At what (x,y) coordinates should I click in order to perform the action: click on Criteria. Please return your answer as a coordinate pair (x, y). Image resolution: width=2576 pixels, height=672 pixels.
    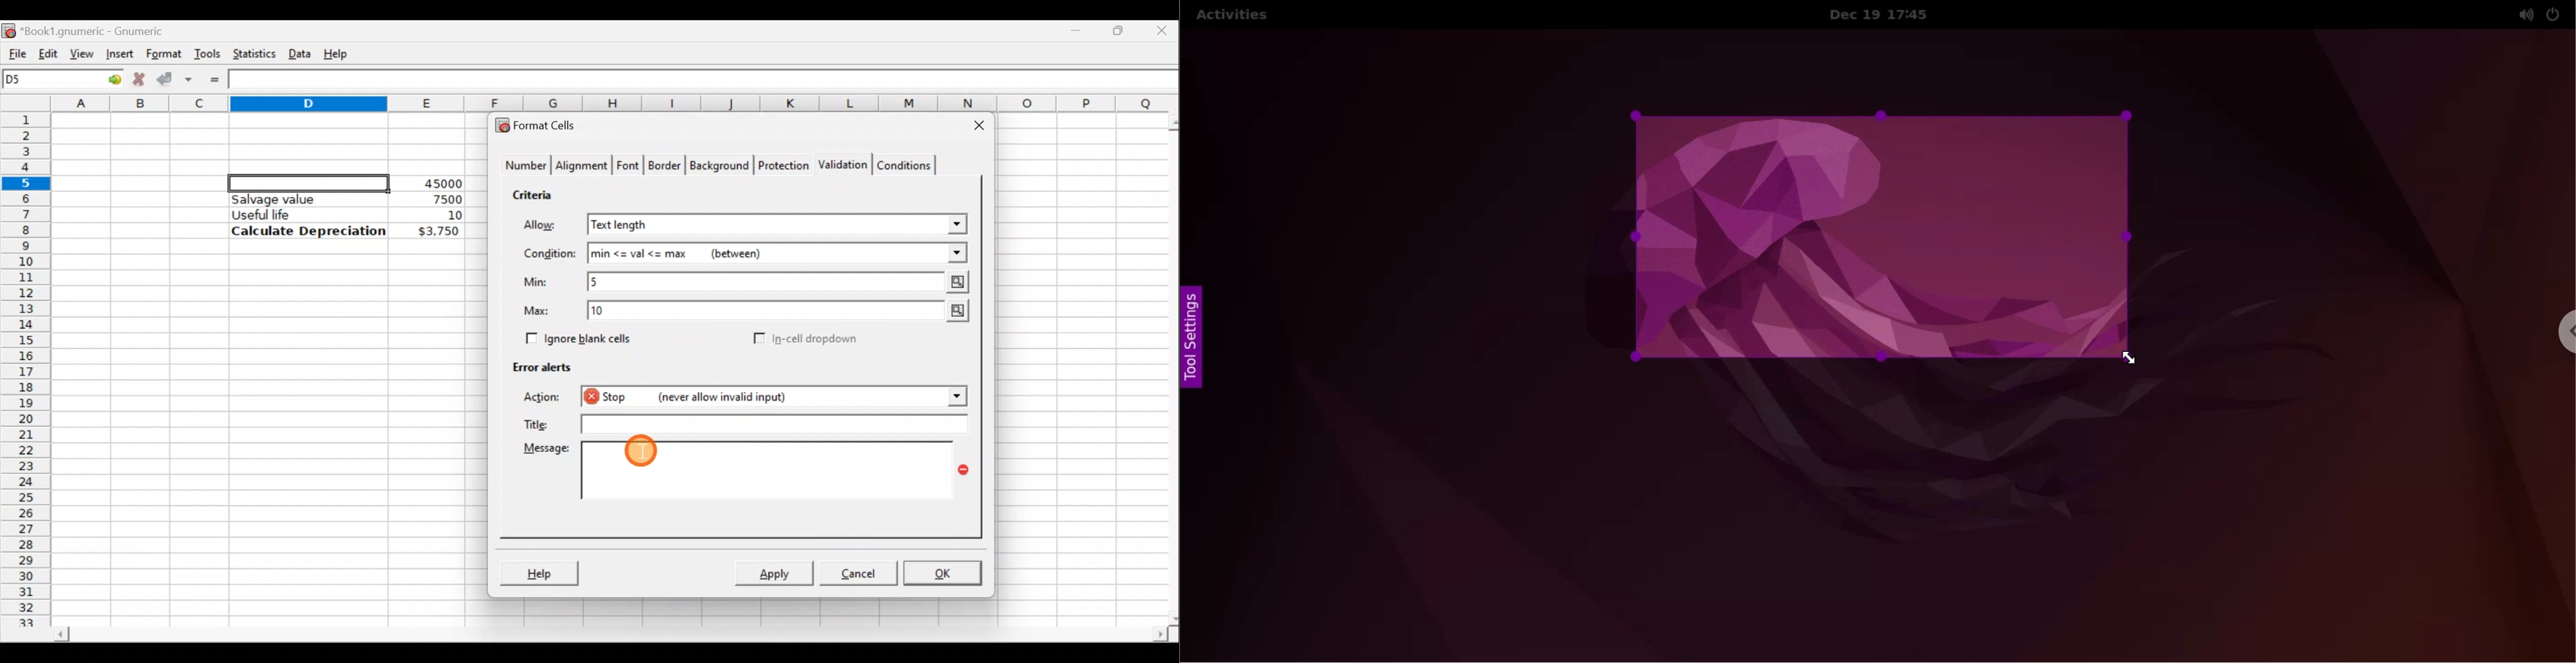
    Looking at the image, I should click on (537, 193).